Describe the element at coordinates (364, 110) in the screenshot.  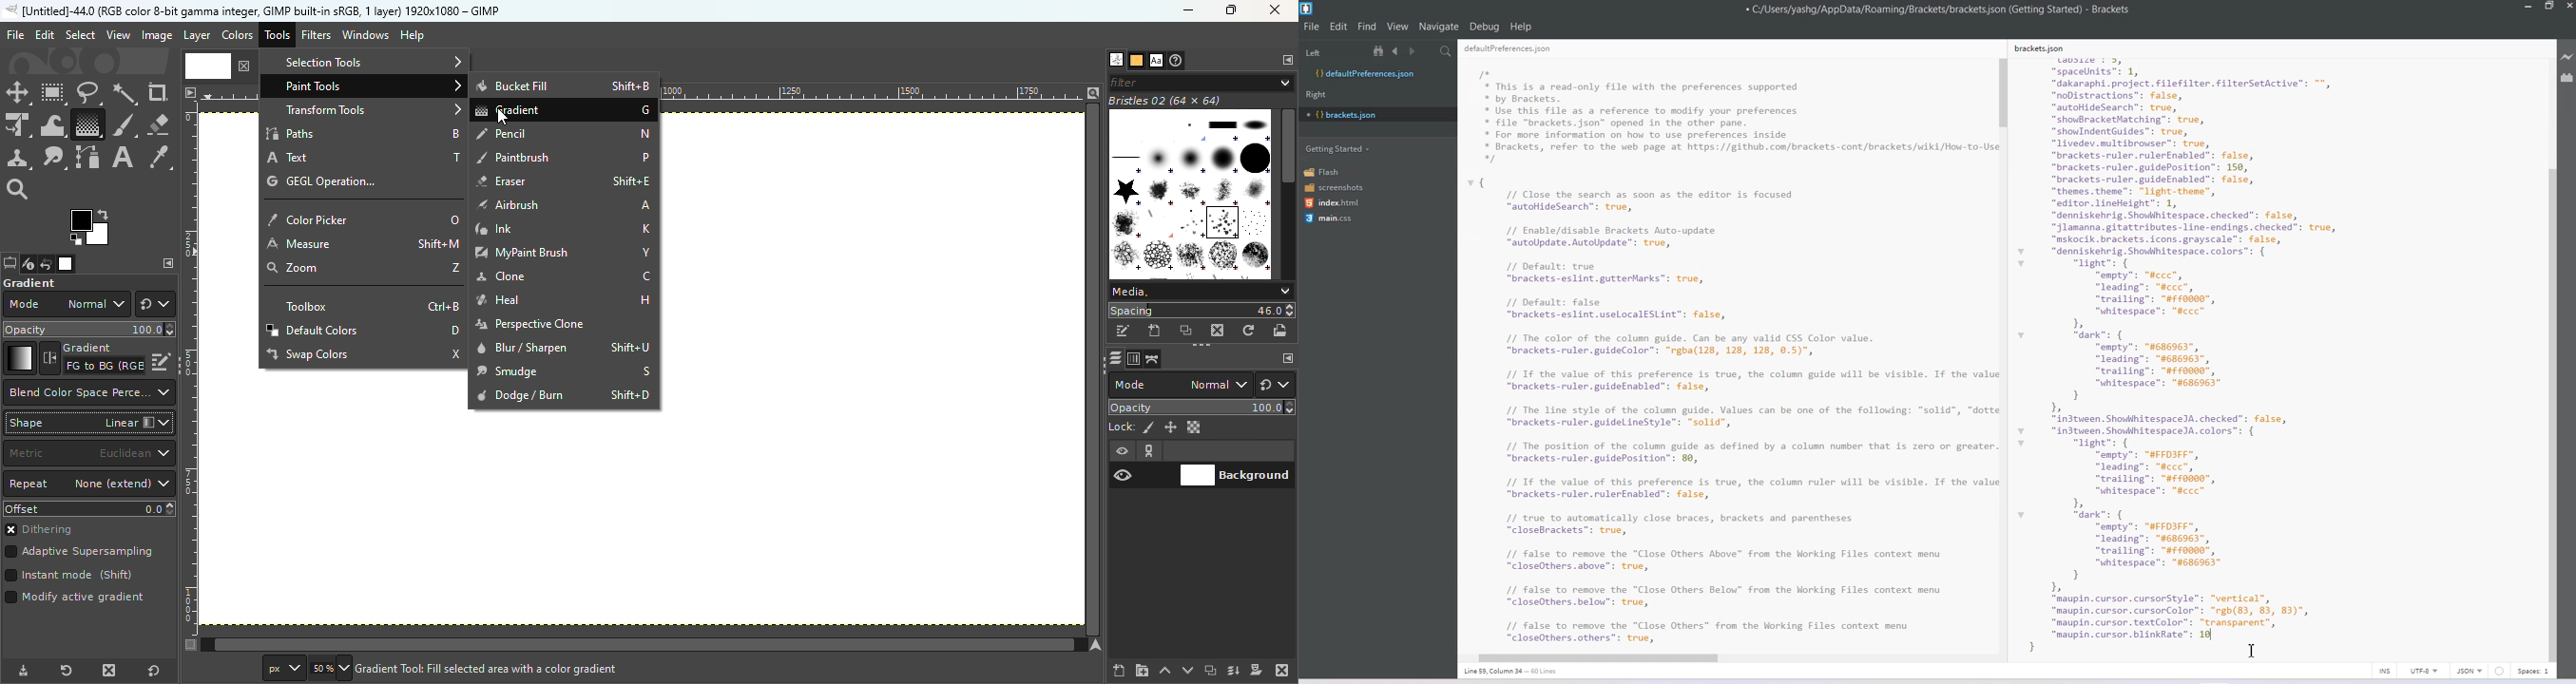
I see `Transform tools` at that location.